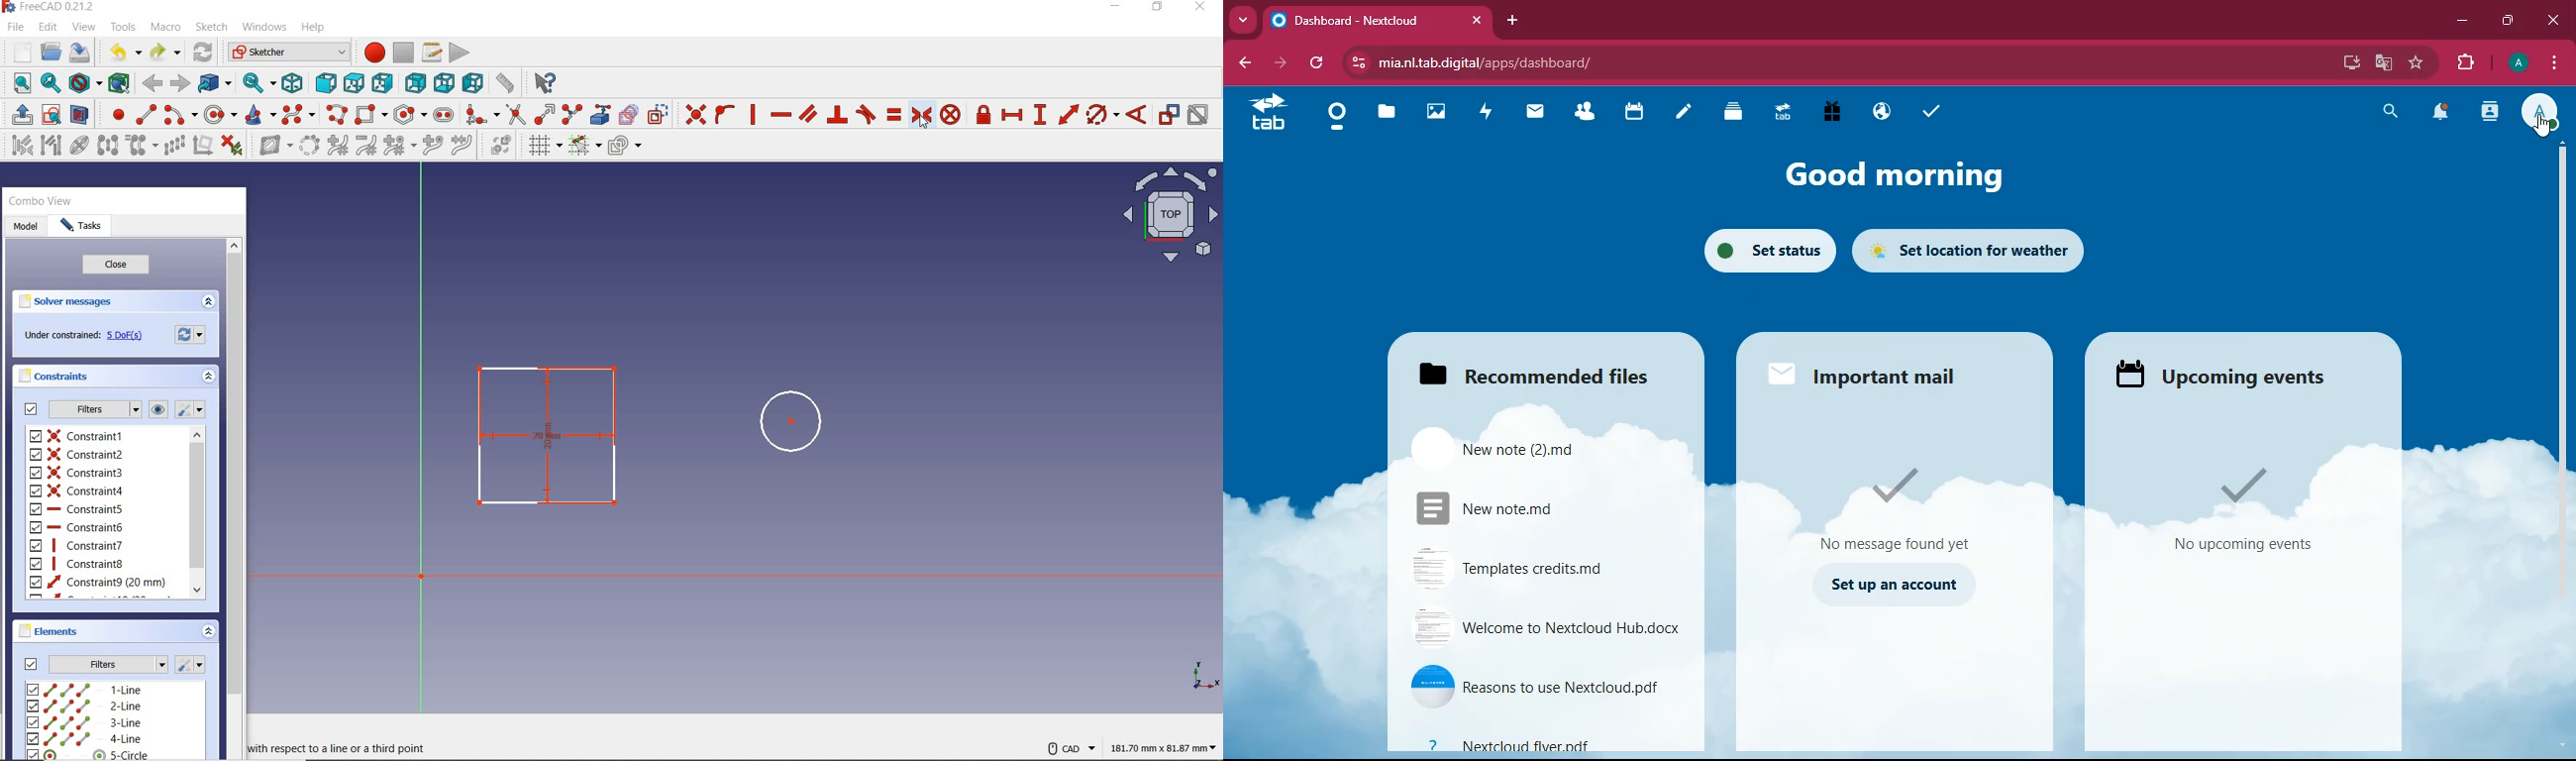 The image size is (2576, 784). Describe the element at coordinates (77, 472) in the screenshot. I see `constraint3` at that location.